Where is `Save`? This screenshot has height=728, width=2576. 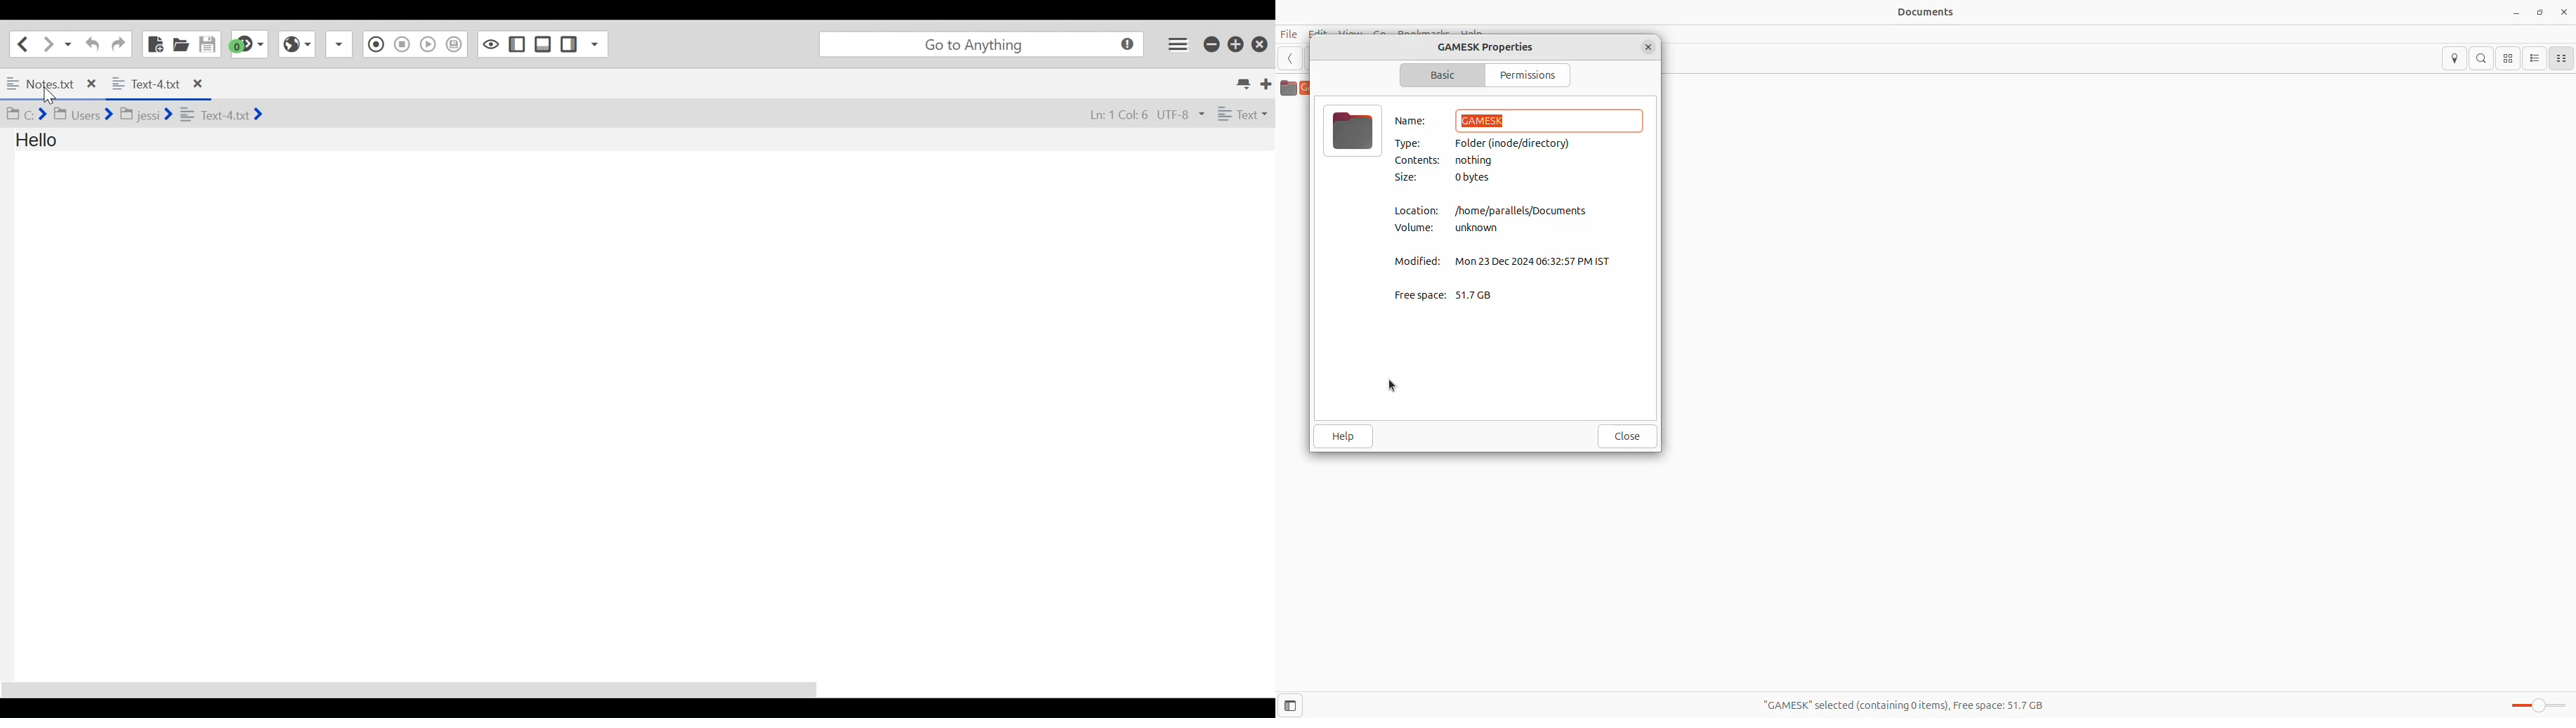 Save is located at coordinates (208, 43).